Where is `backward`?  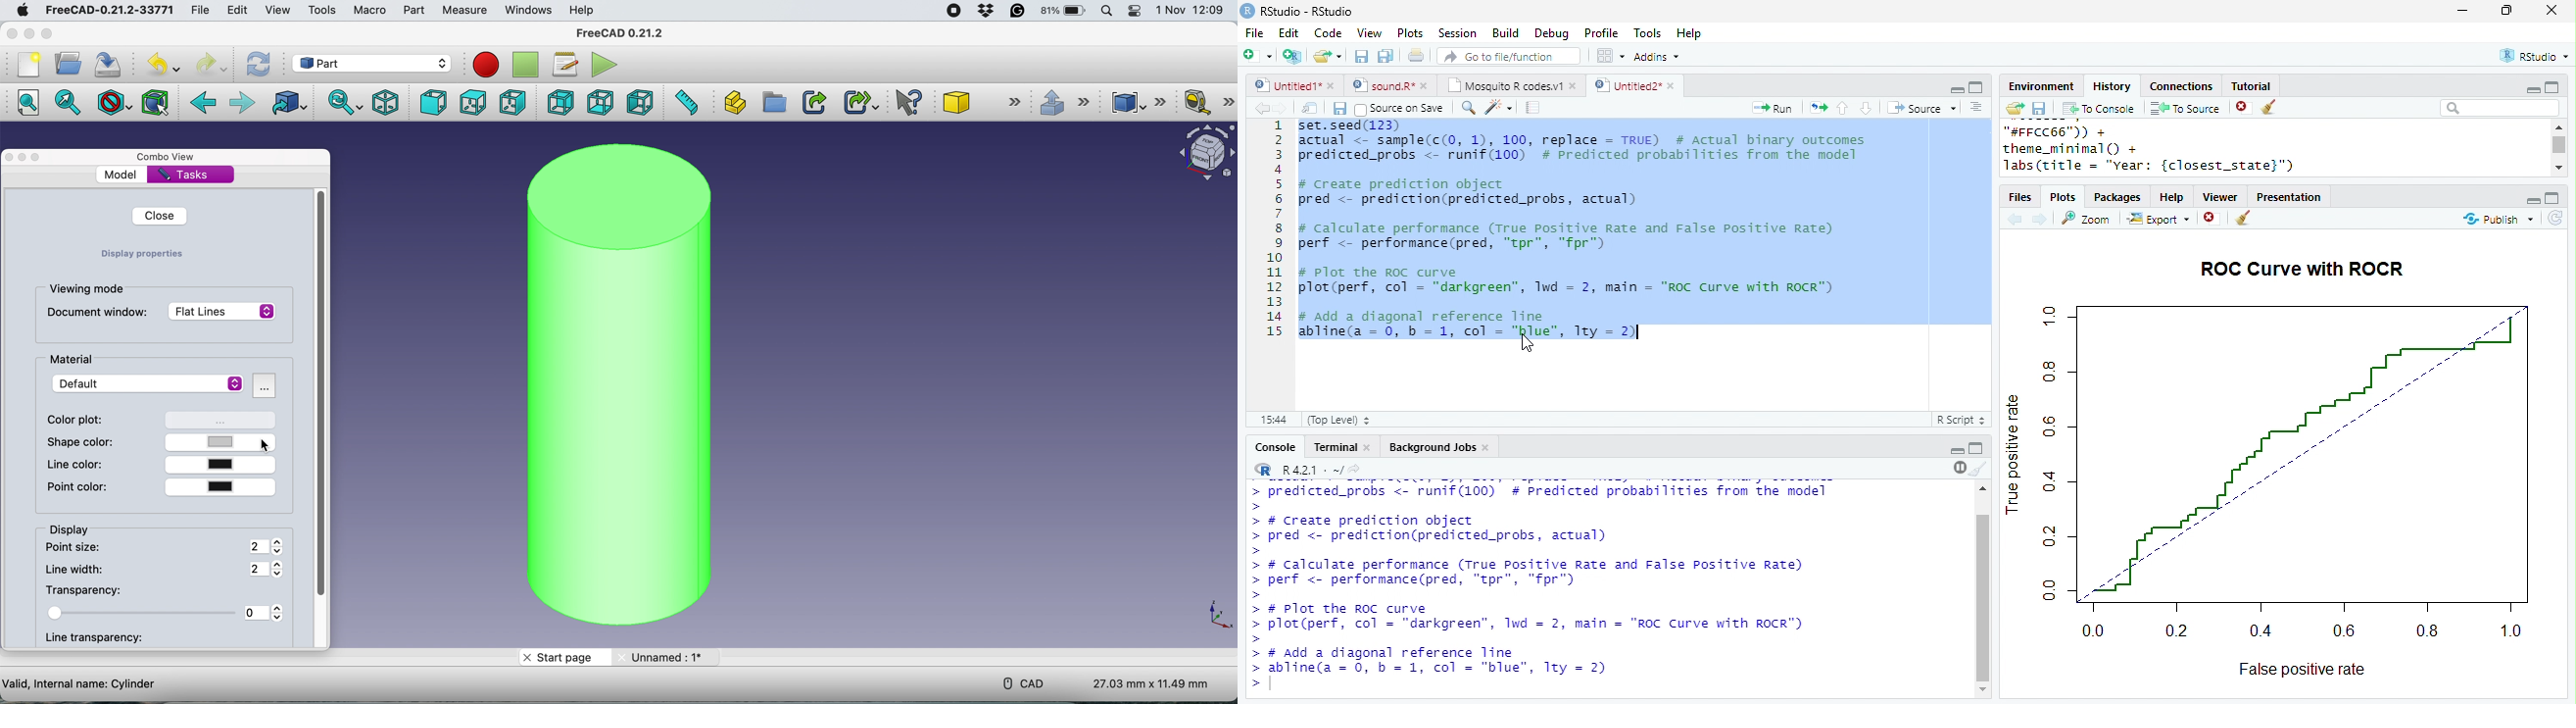 backward is located at coordinates (1261, 108).